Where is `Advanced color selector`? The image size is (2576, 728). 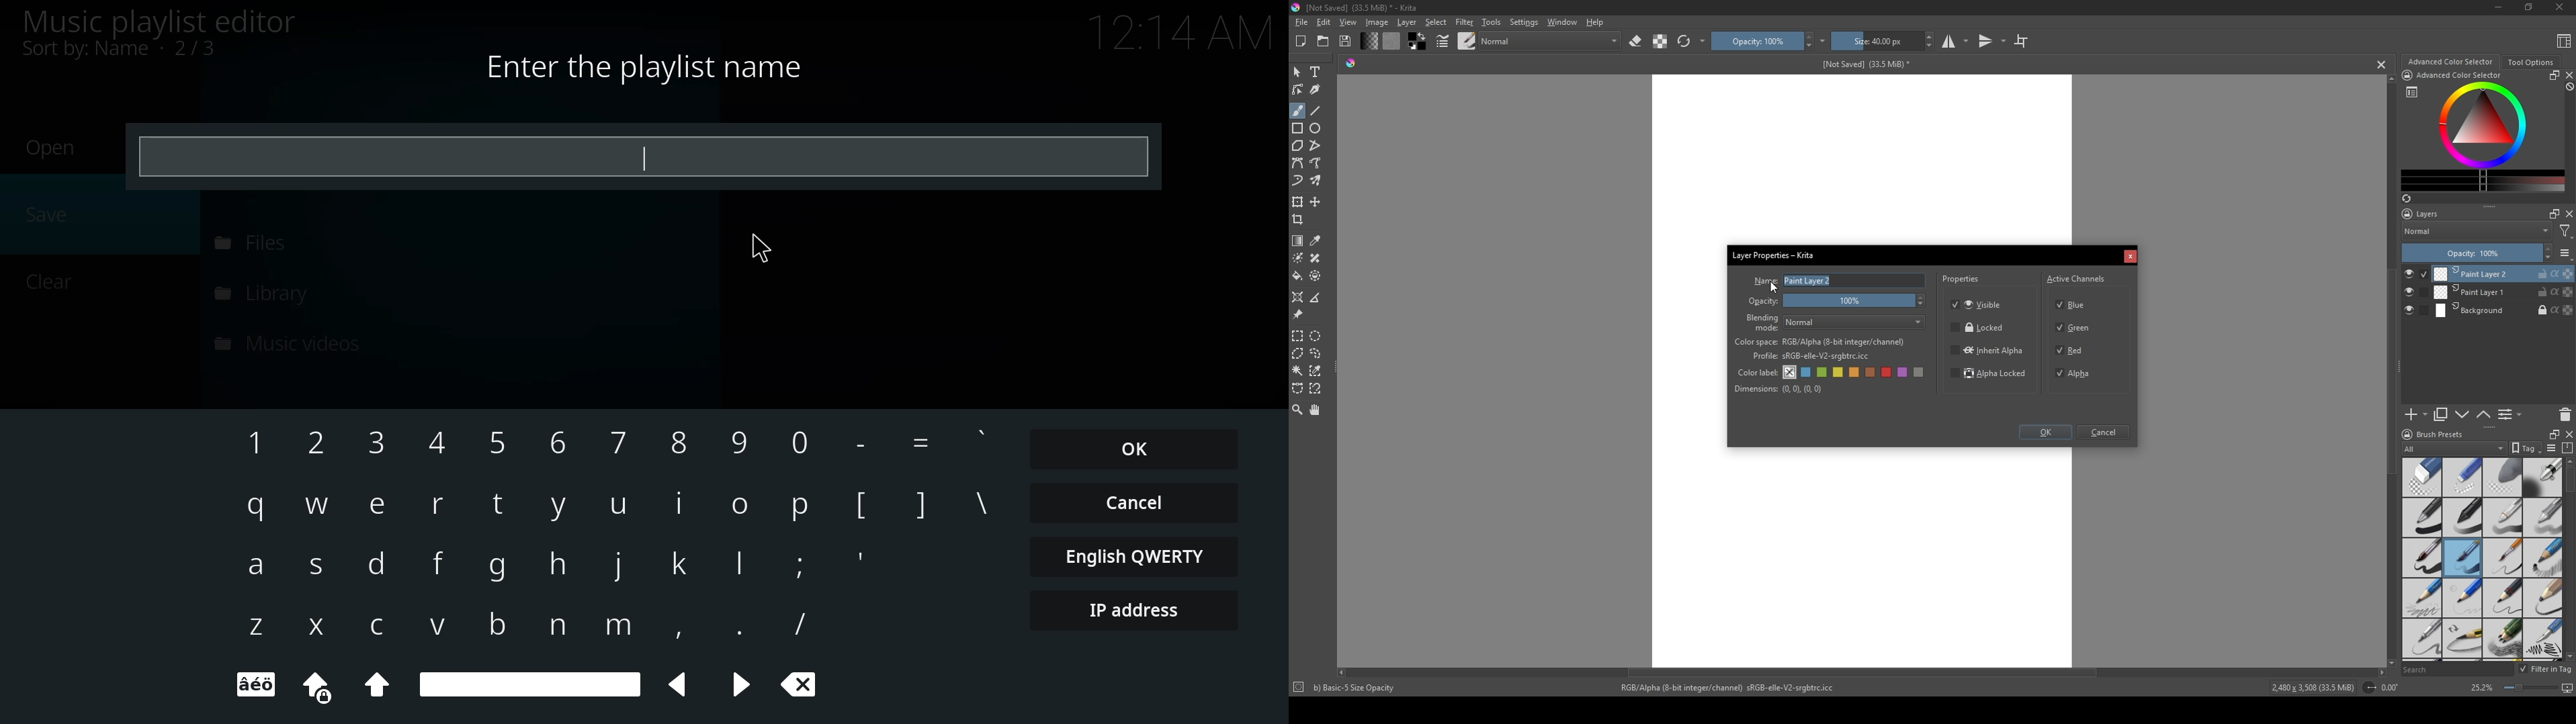 Advanced color selector is located at coordinates (2450, 62).